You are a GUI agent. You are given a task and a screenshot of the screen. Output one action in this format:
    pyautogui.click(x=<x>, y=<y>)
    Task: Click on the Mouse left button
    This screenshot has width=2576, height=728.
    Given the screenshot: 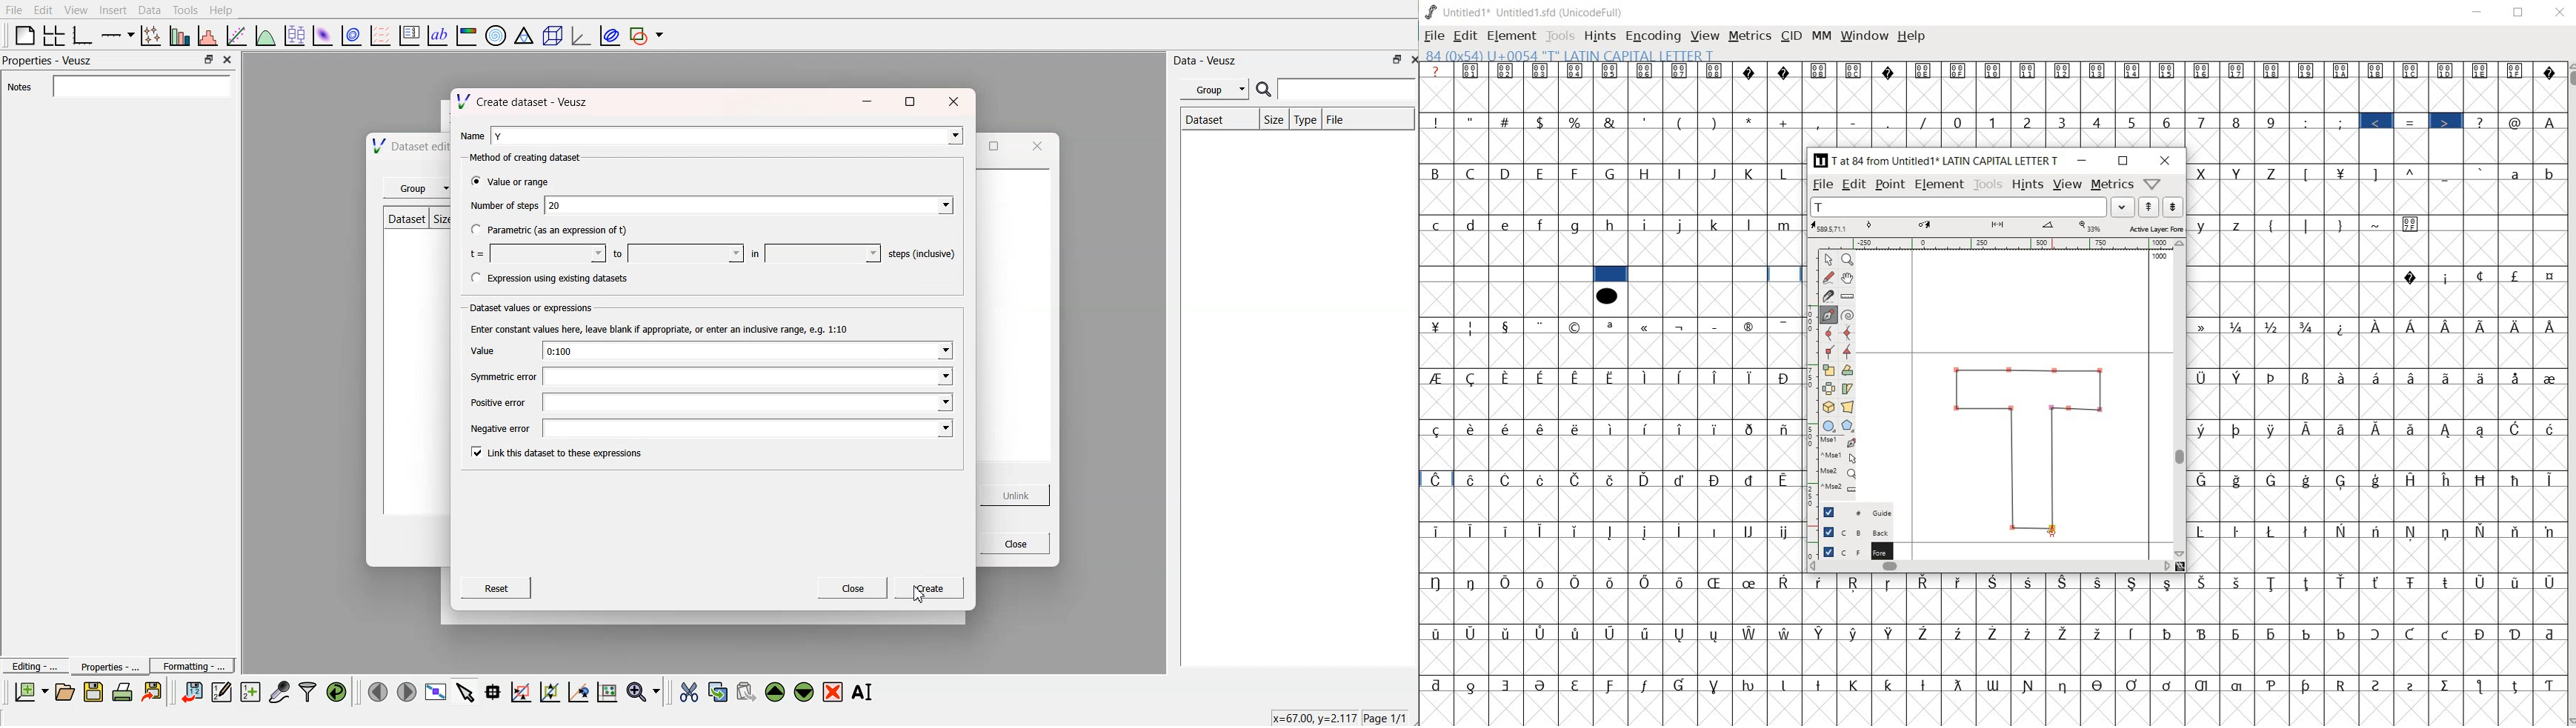 What is the action you would take?
    pyautogui.click(x=1839, y=443)
    